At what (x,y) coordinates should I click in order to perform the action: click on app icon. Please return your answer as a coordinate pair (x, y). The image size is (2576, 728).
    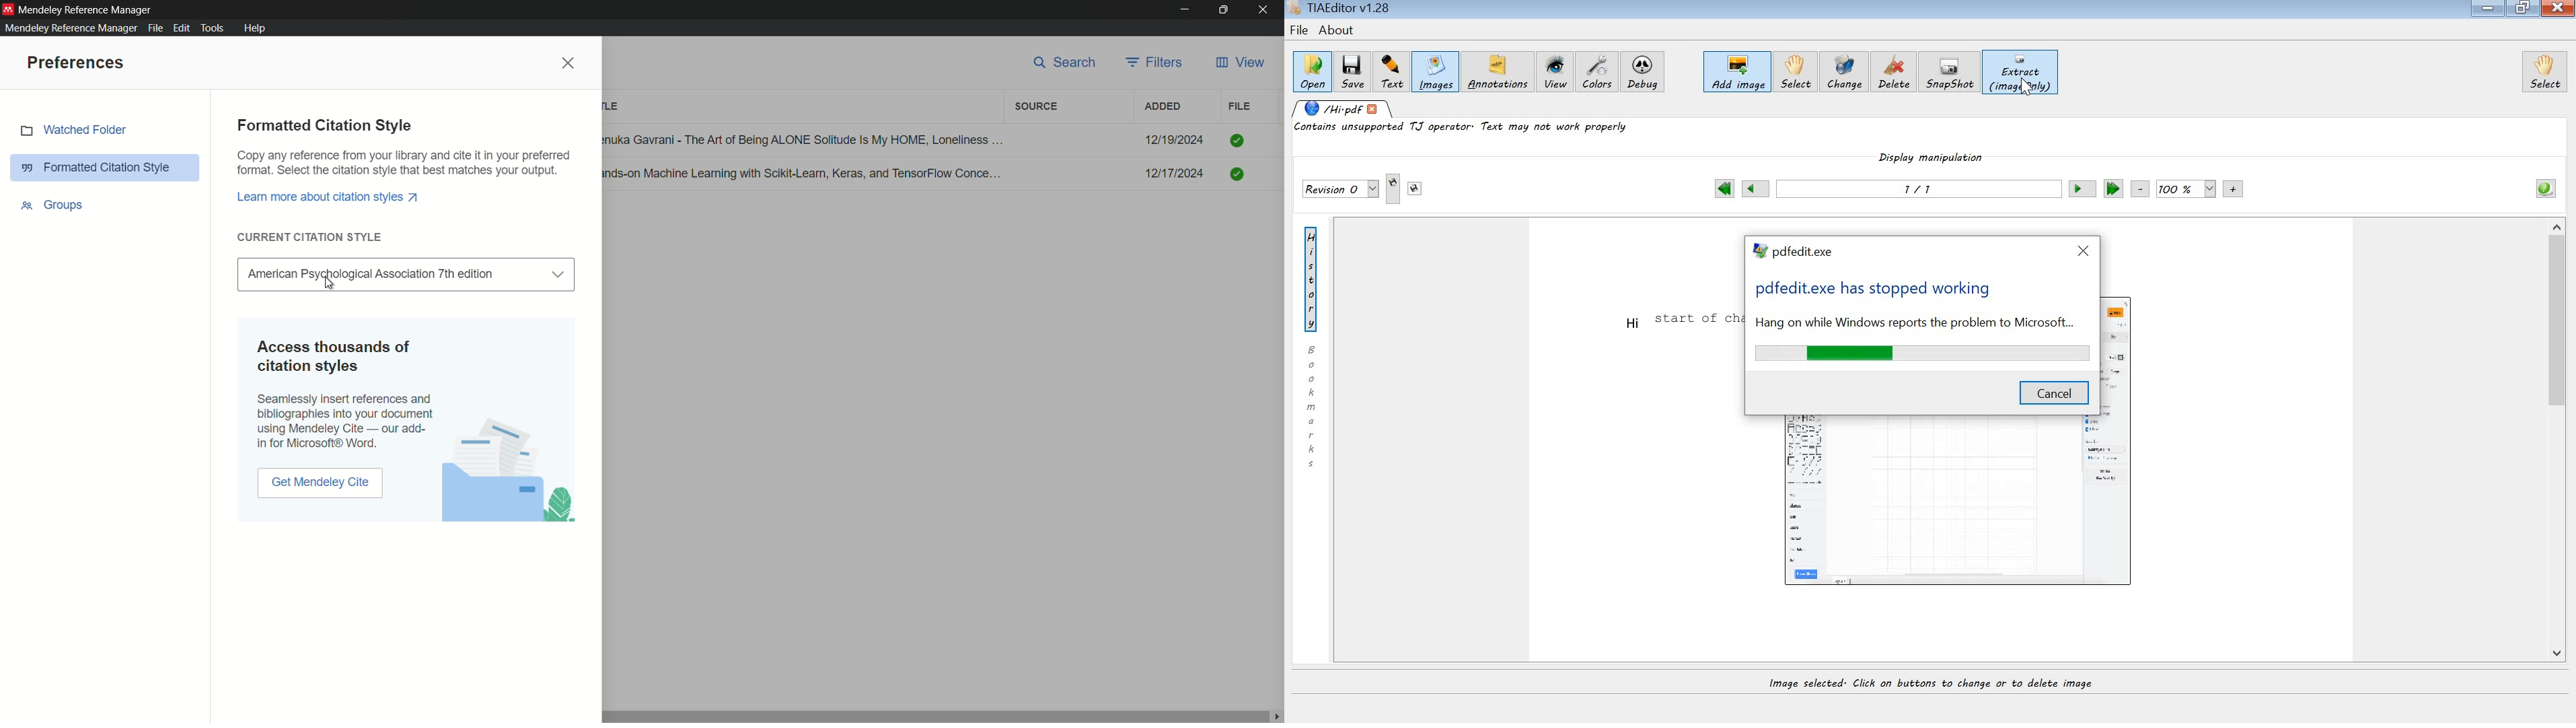
    Looking at the image, I should click on (8, 9).